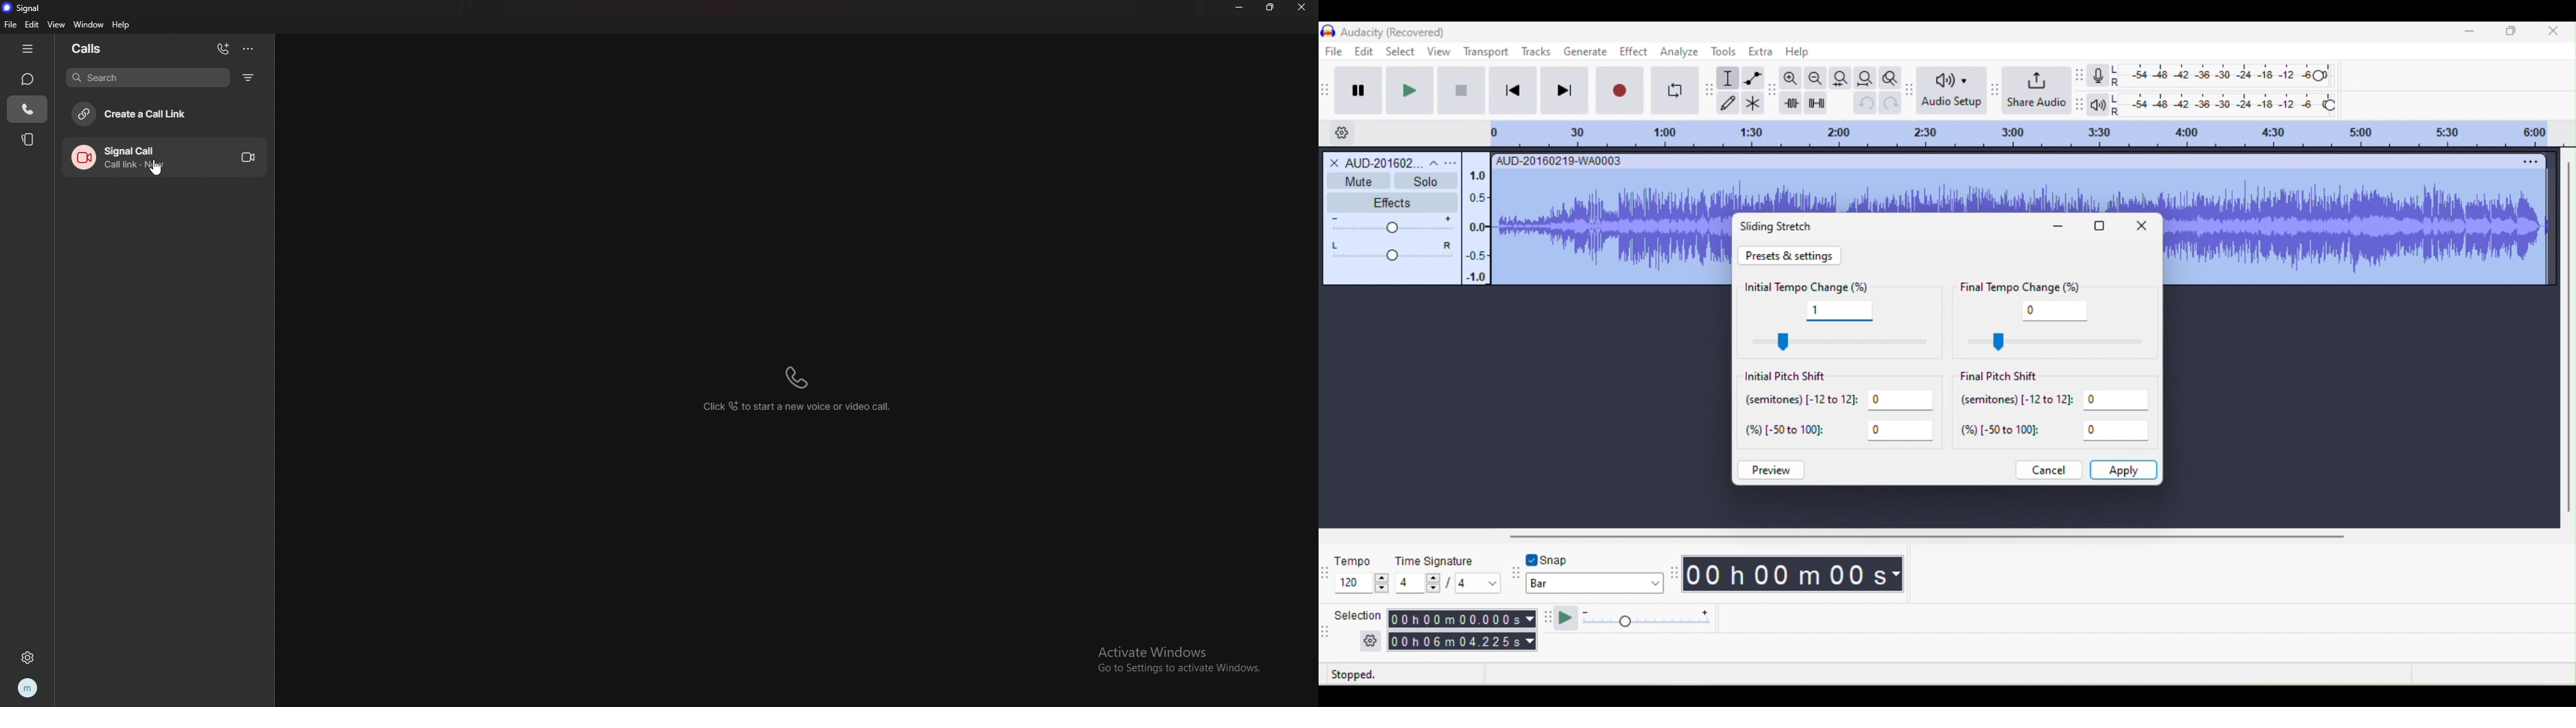 The width and height of the screenshot is (2576, 728). I want to click on skip to start, so click(1514, 92).